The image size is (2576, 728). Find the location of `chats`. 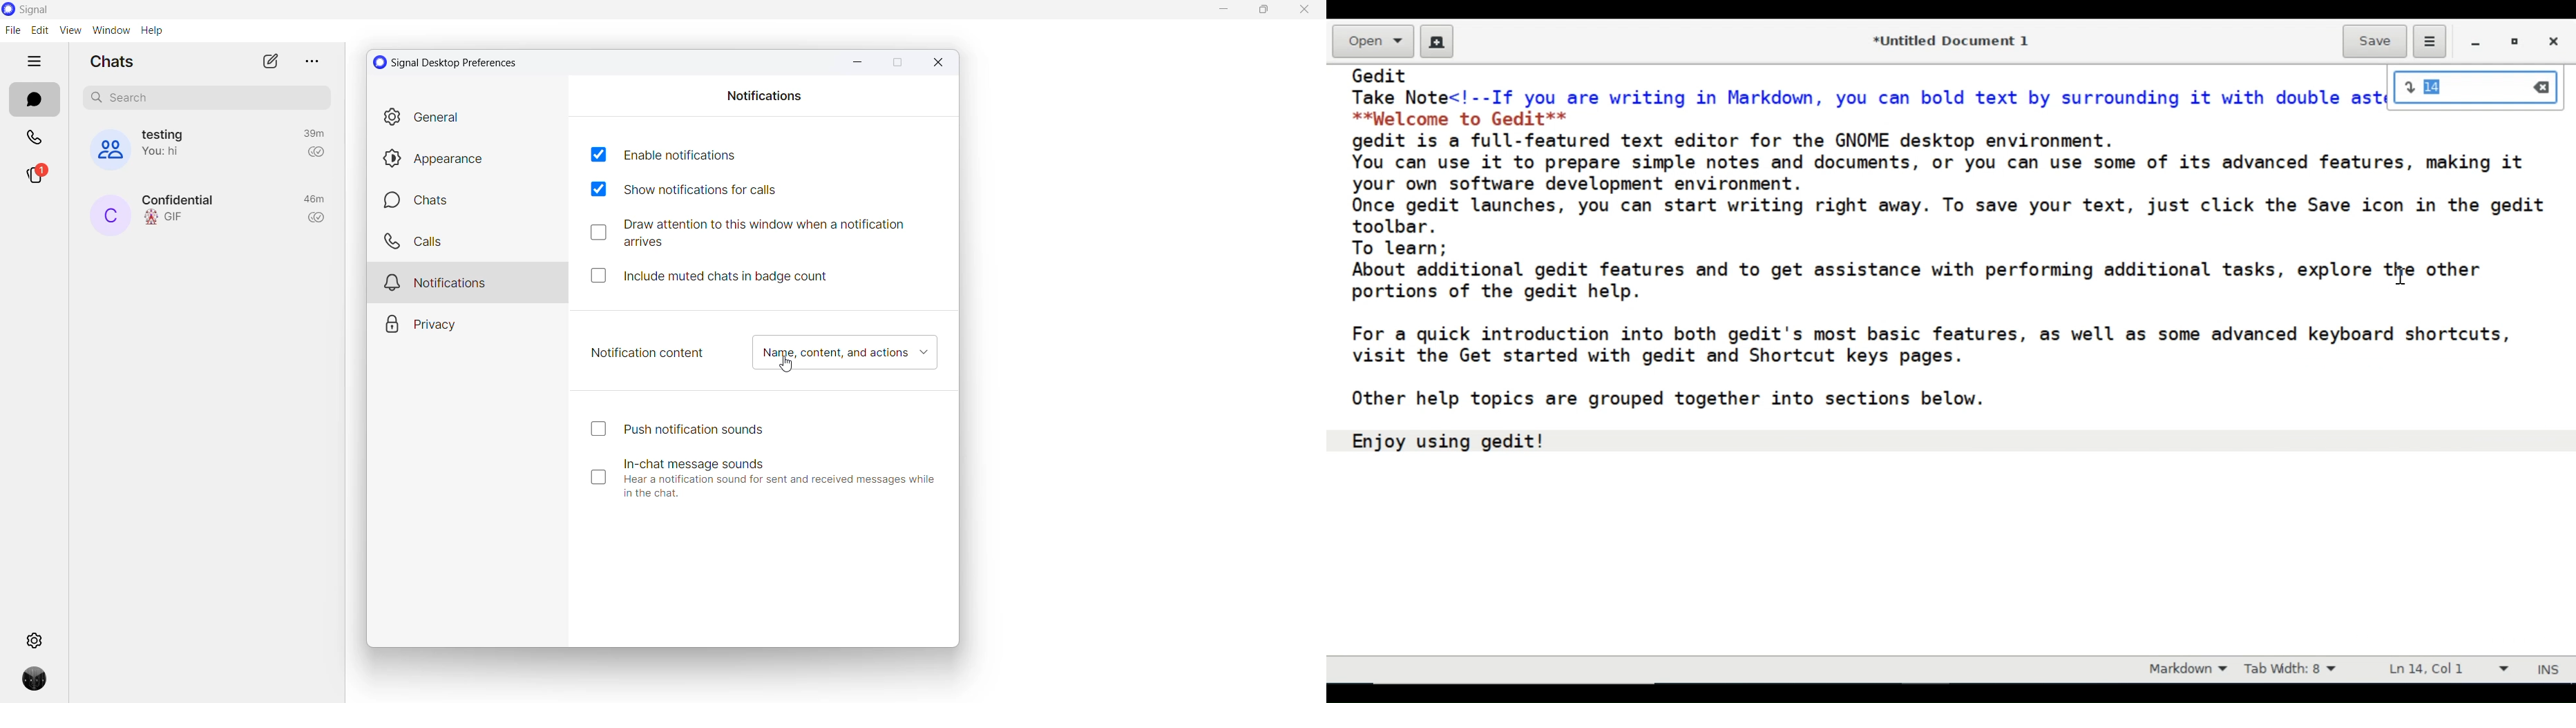

chats is located at coordinates (470, 201).